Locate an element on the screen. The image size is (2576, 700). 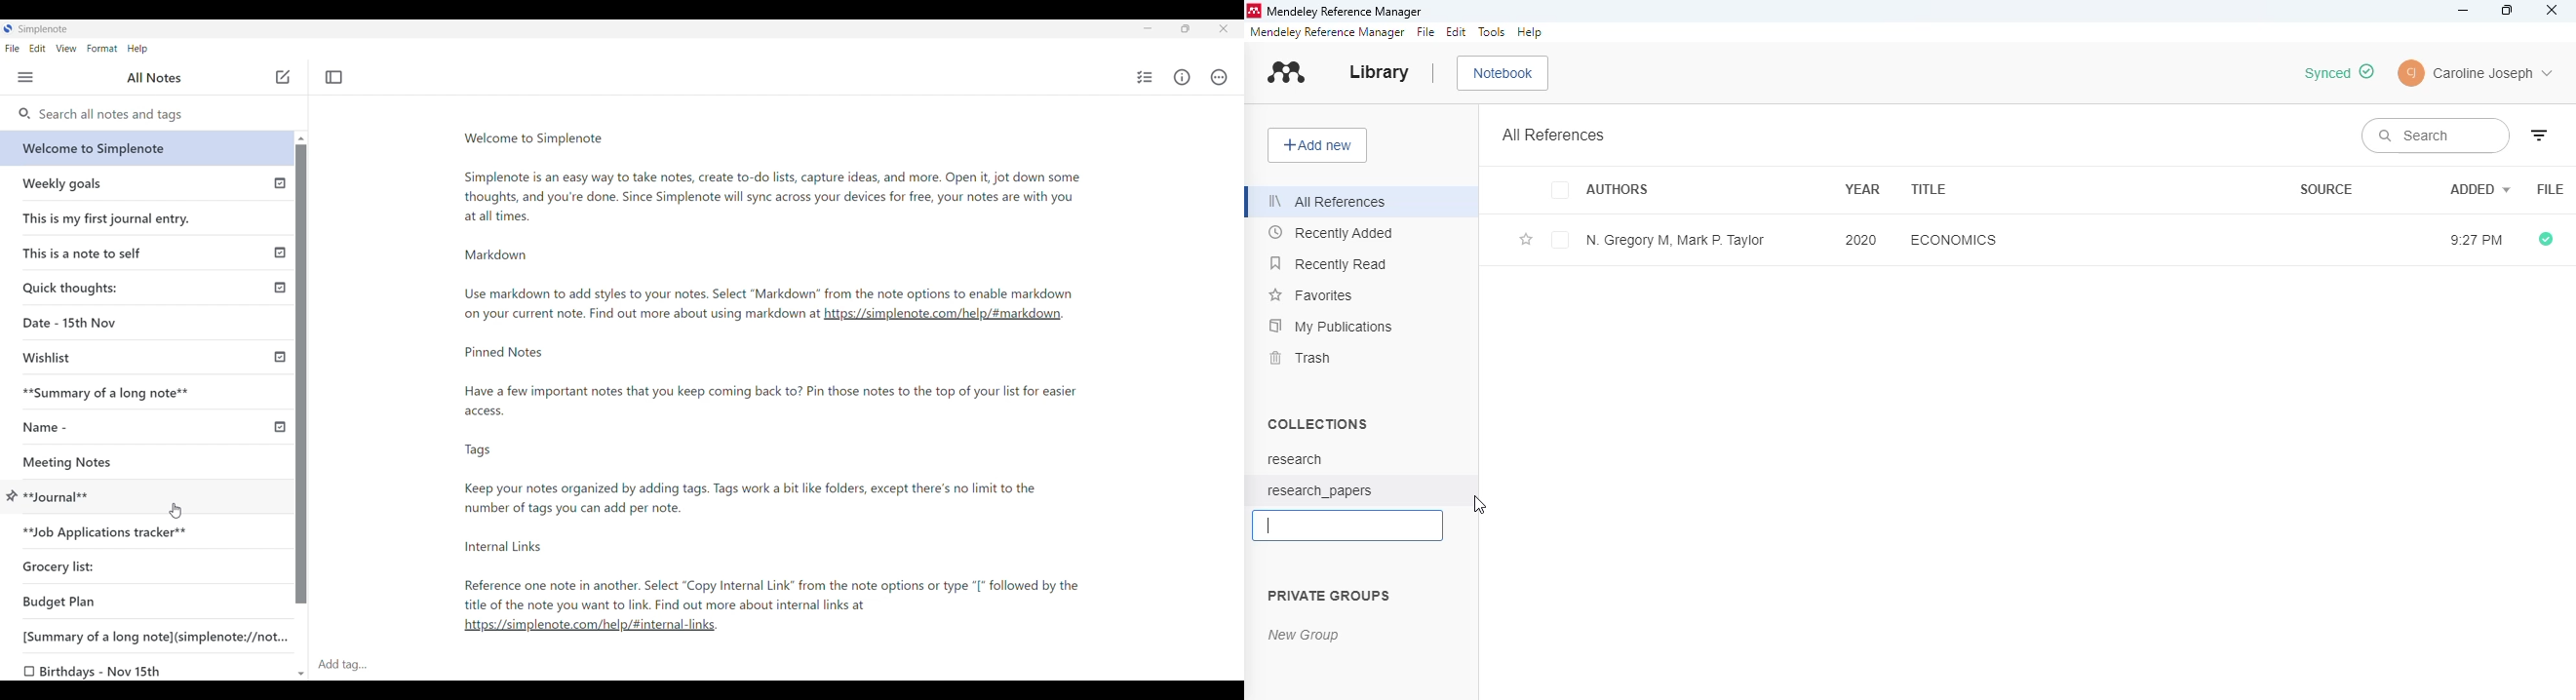
notebook is located at coordinates (1503, 73).